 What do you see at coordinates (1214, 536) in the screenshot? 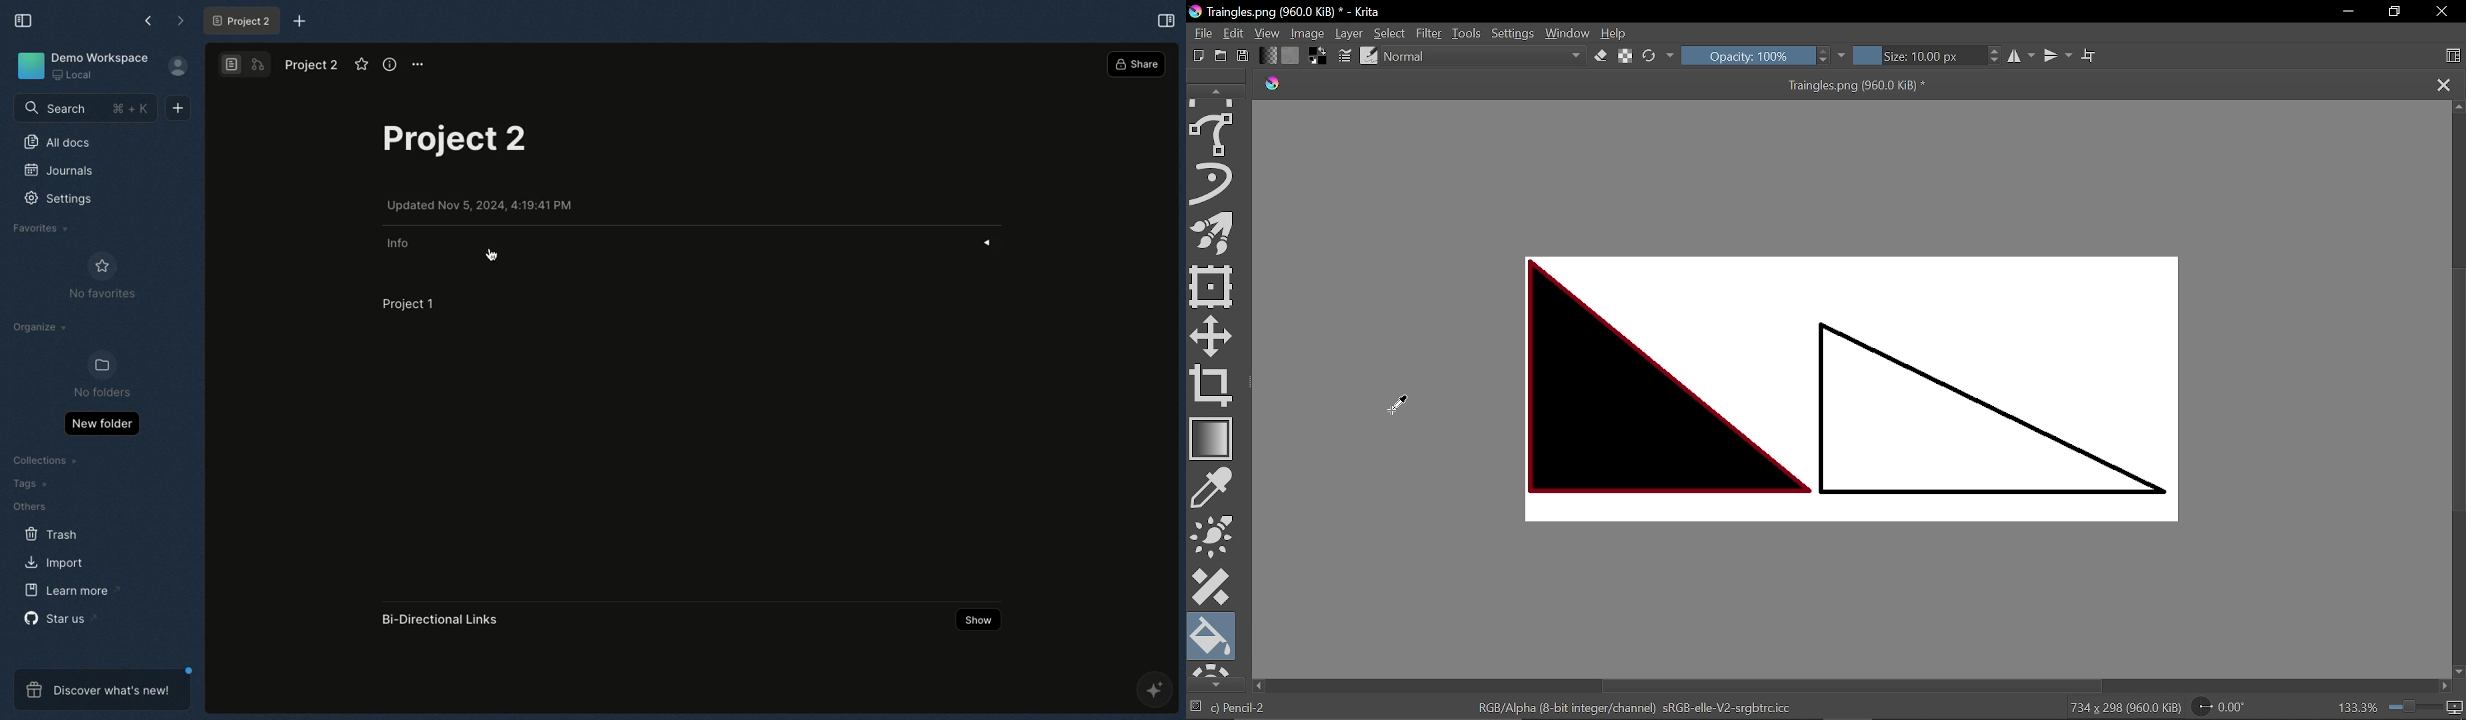
I see `Colorize mask tool` at bounding box center [1214, 536].